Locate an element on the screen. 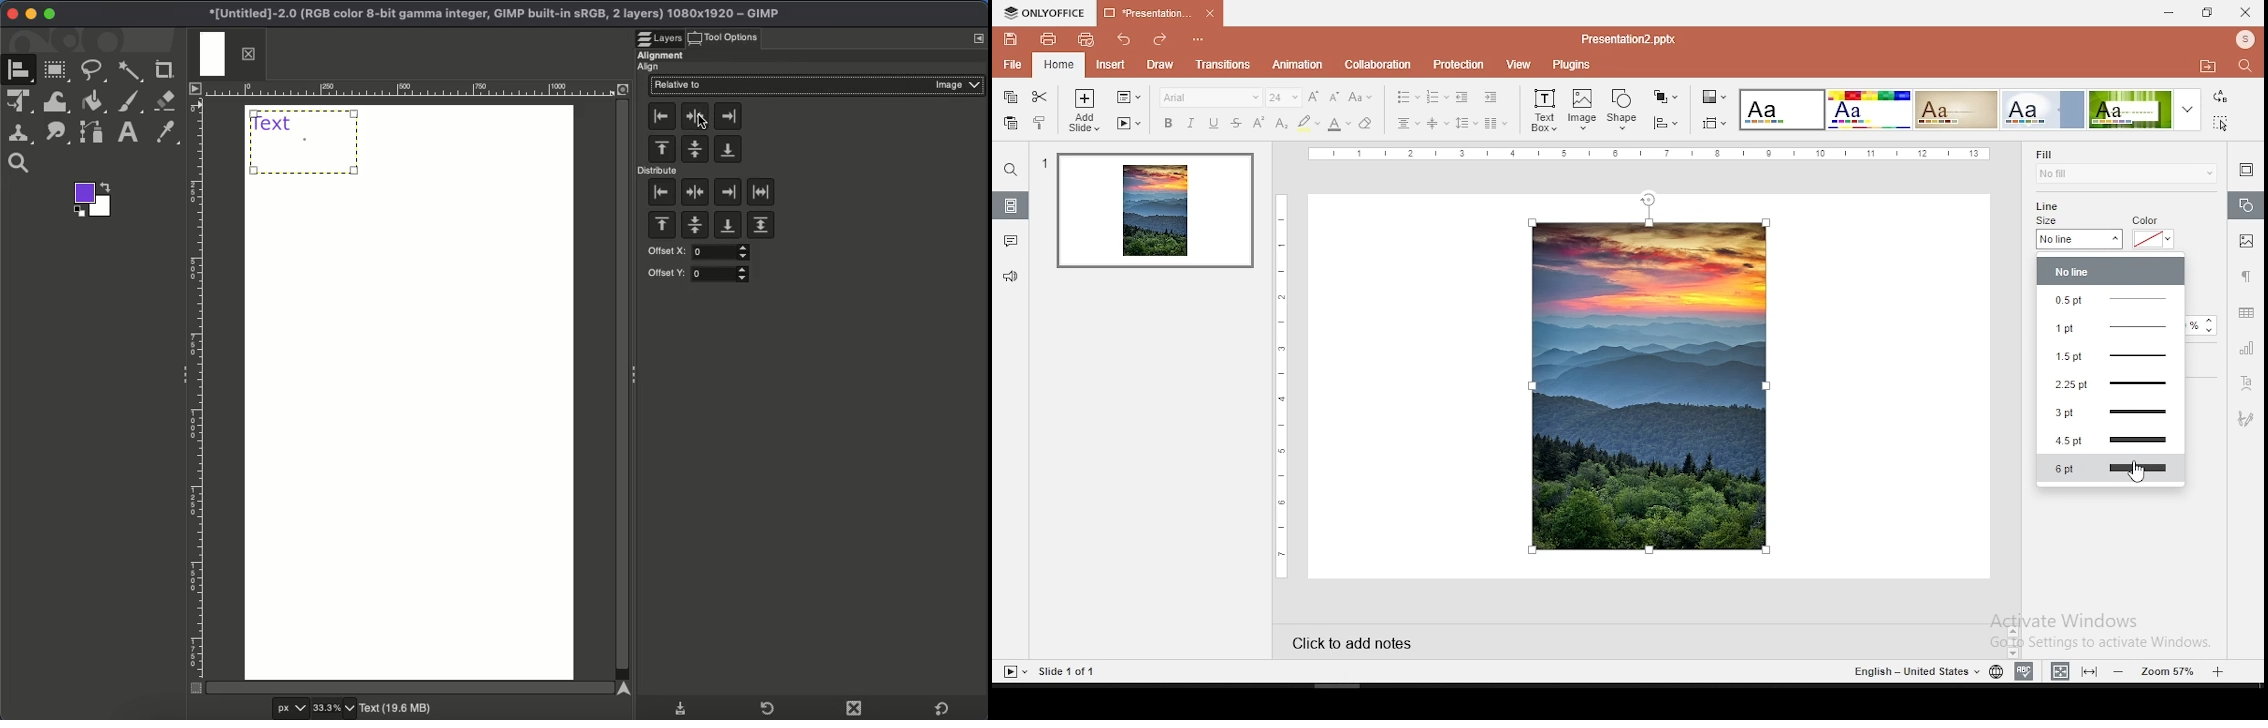 This screenshot has height=728, width=2268. click to add notes is located at coordinates (1359, 643).